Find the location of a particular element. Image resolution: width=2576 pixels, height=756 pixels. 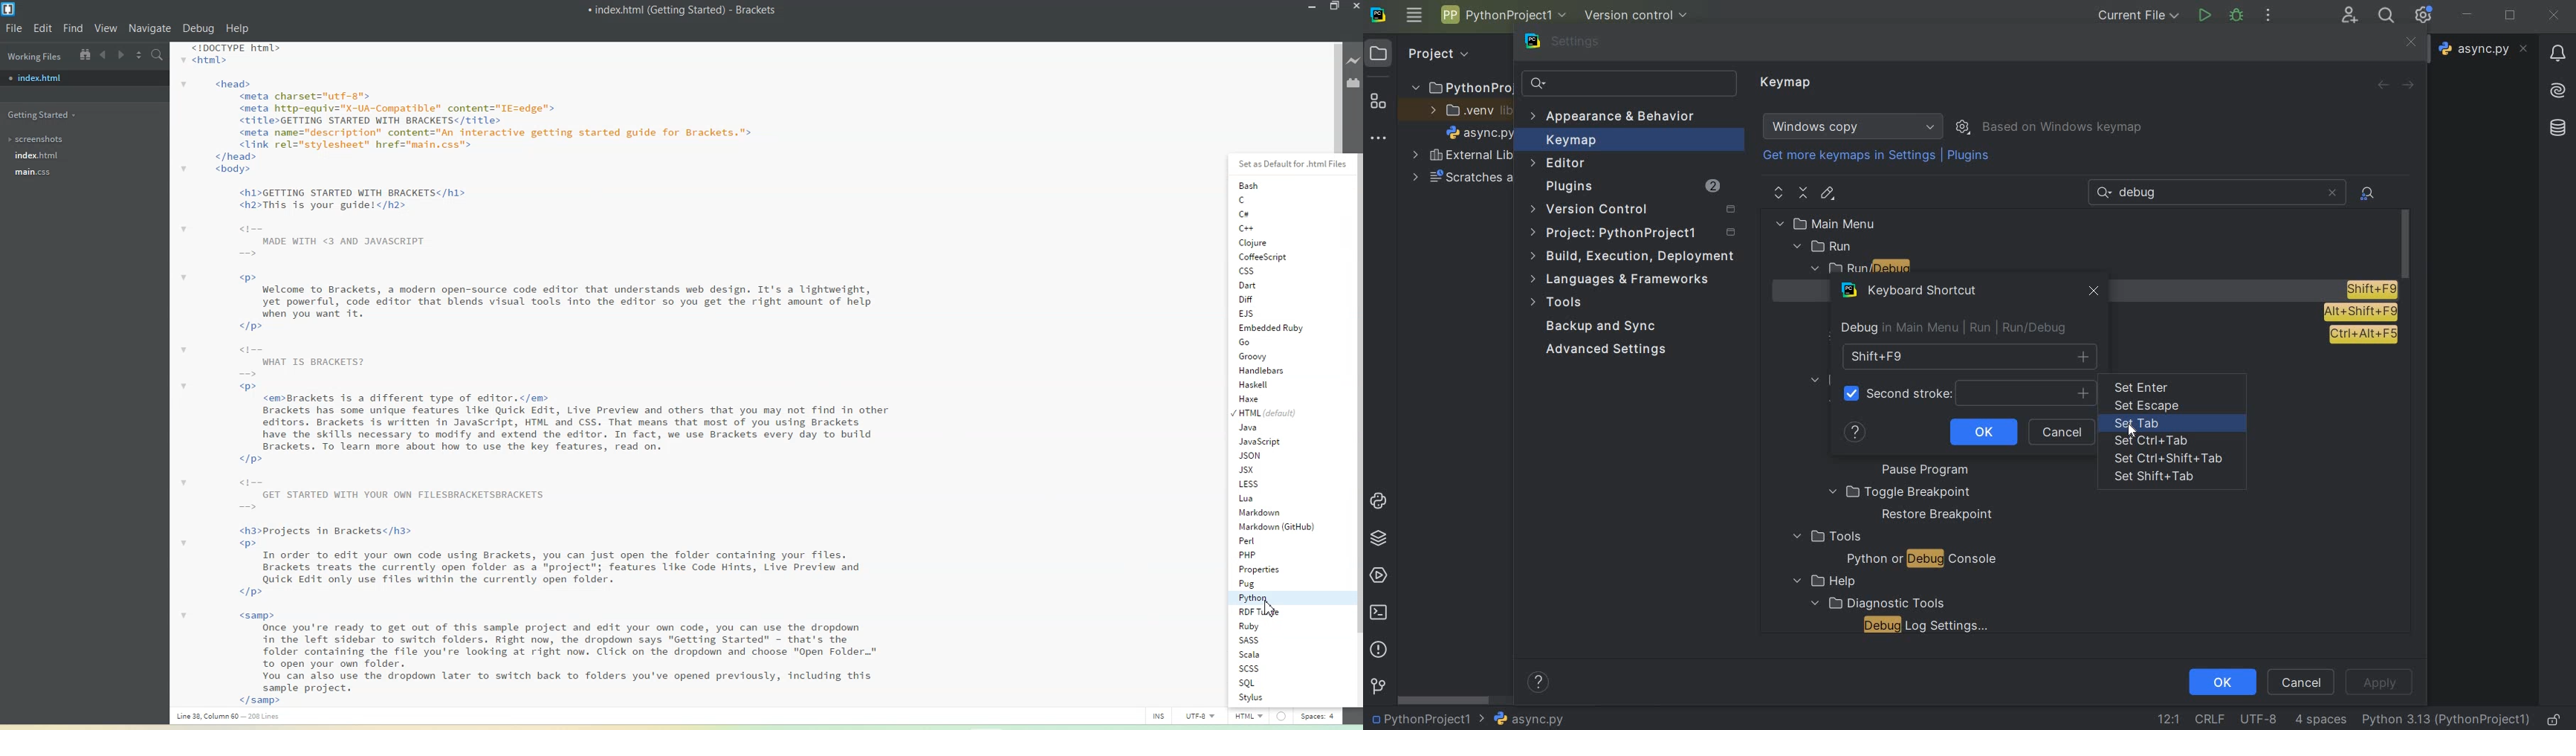

Groovy is located at coordinates (1272, 356).